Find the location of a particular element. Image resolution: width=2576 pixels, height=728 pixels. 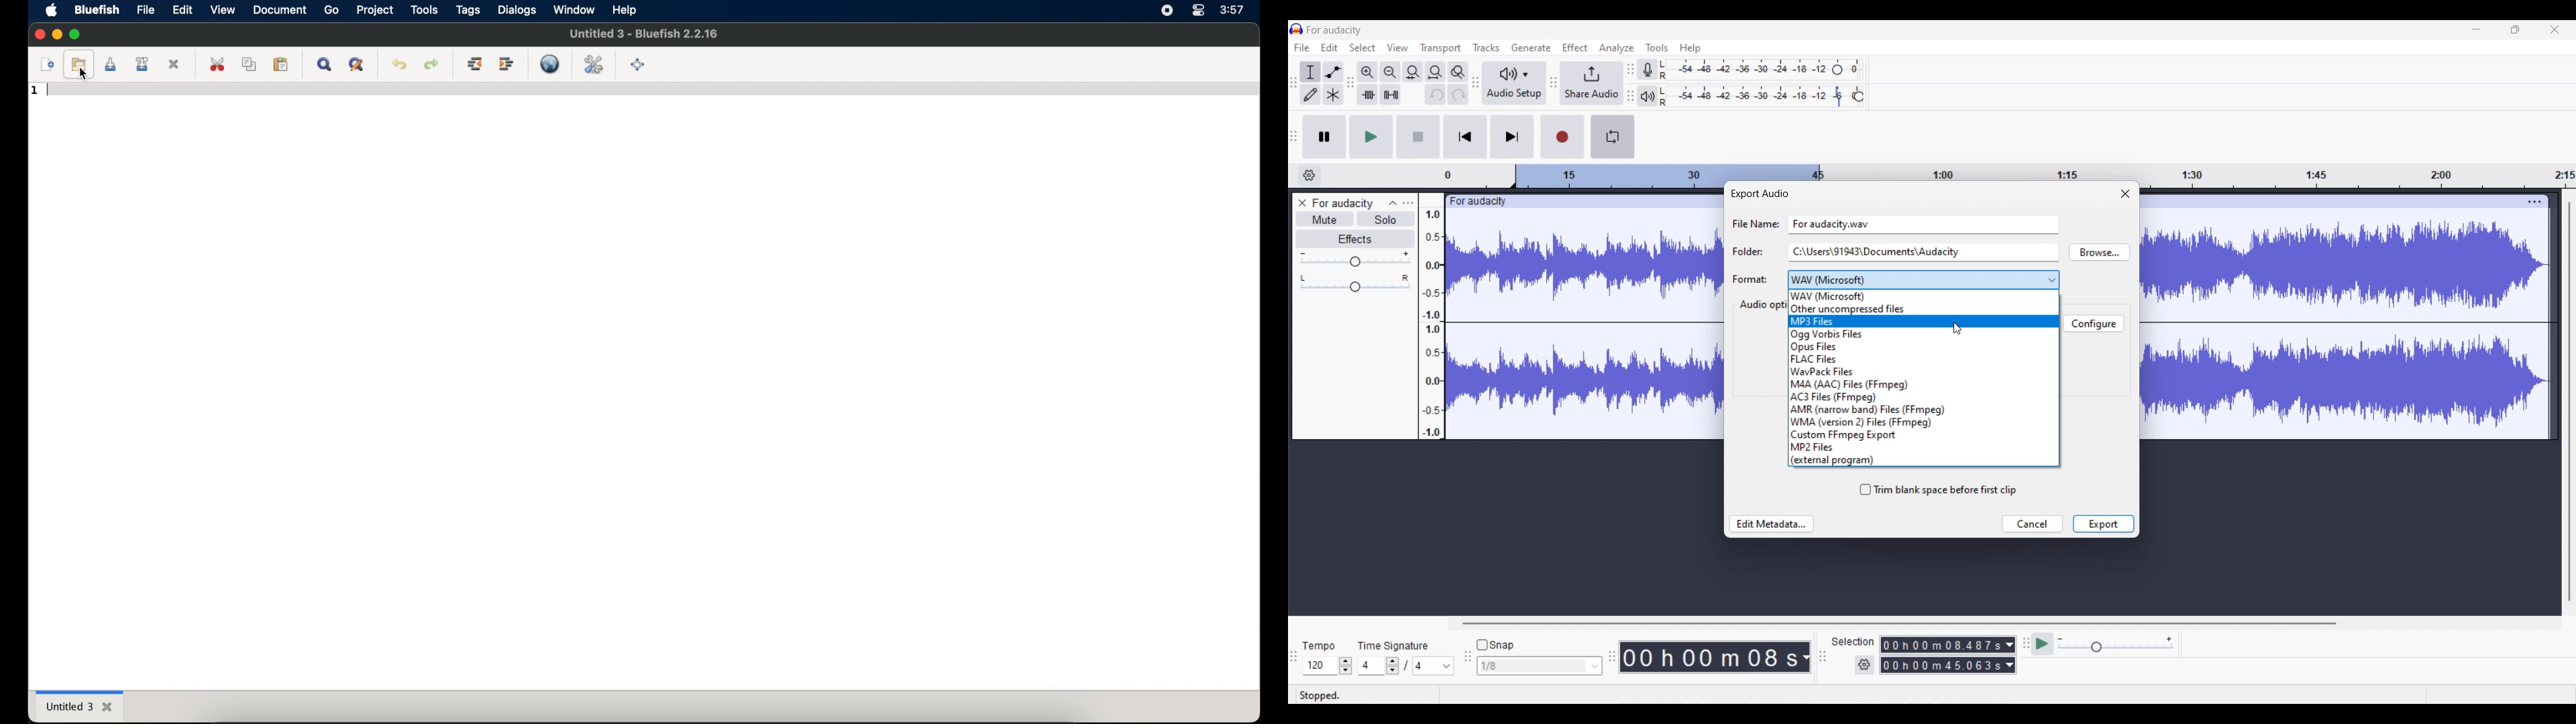

Other uncompressed files is located at coordinates (1924, 309).